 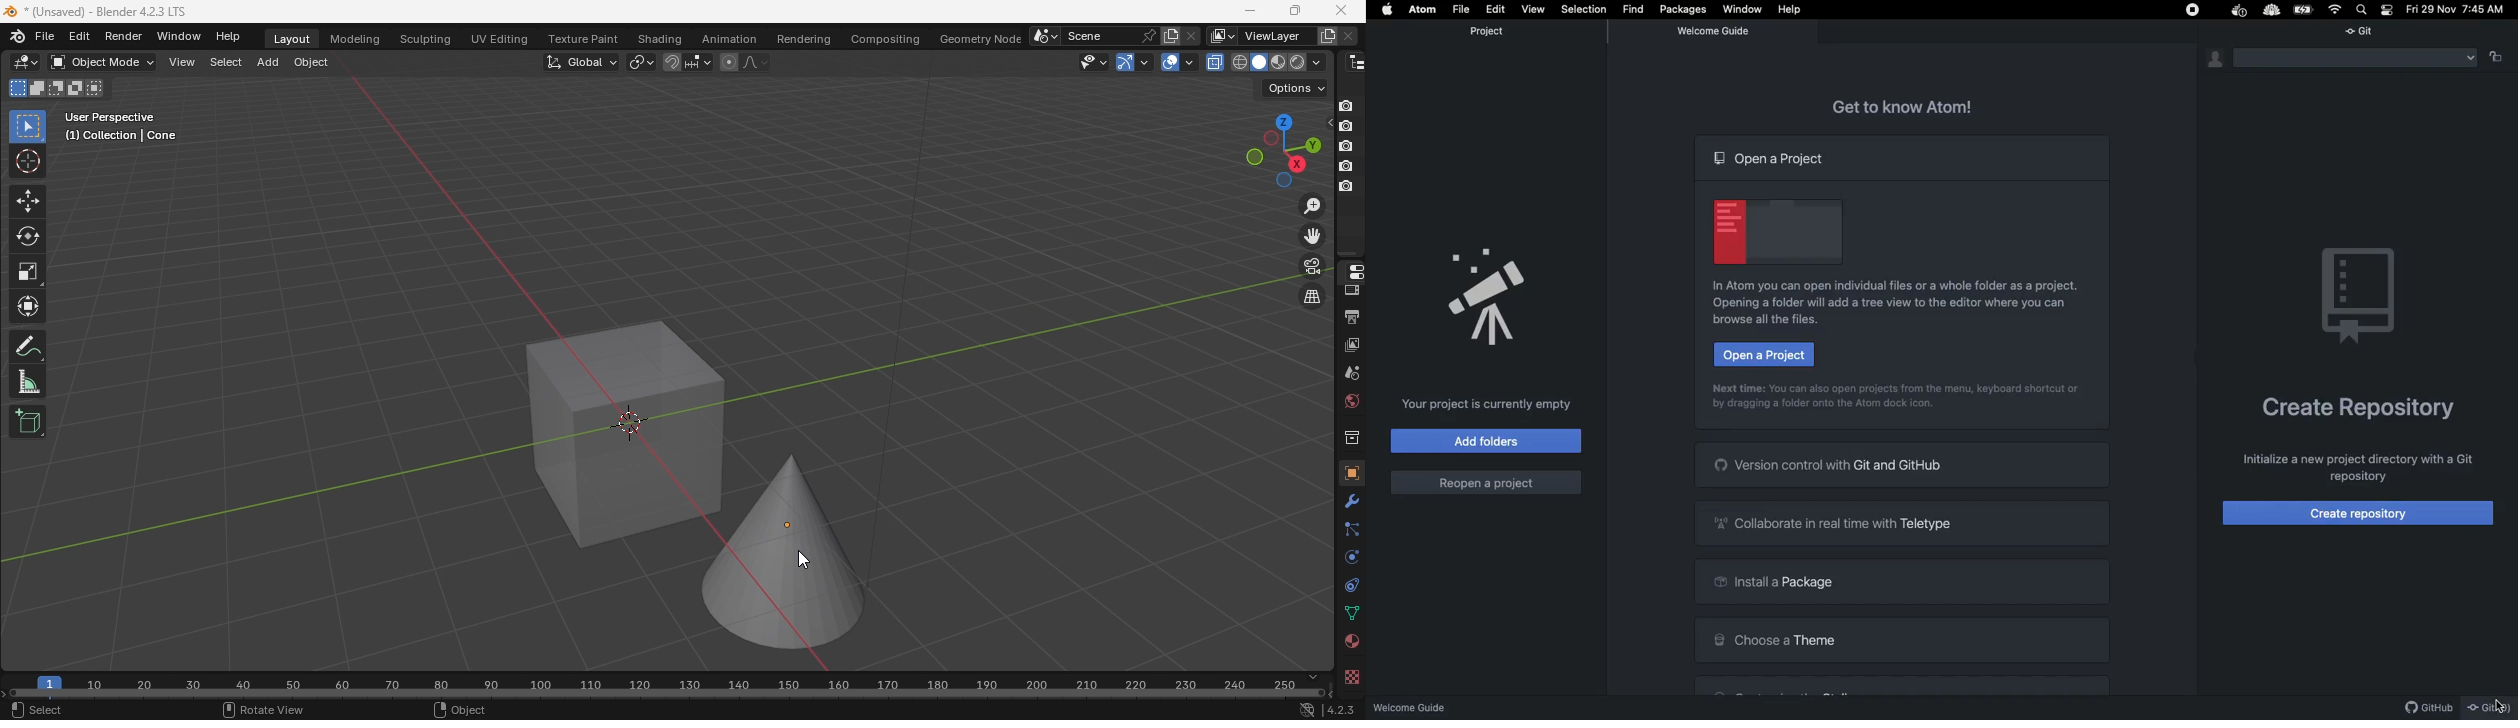 I want to click on Snap, so click(x=671, y=61).